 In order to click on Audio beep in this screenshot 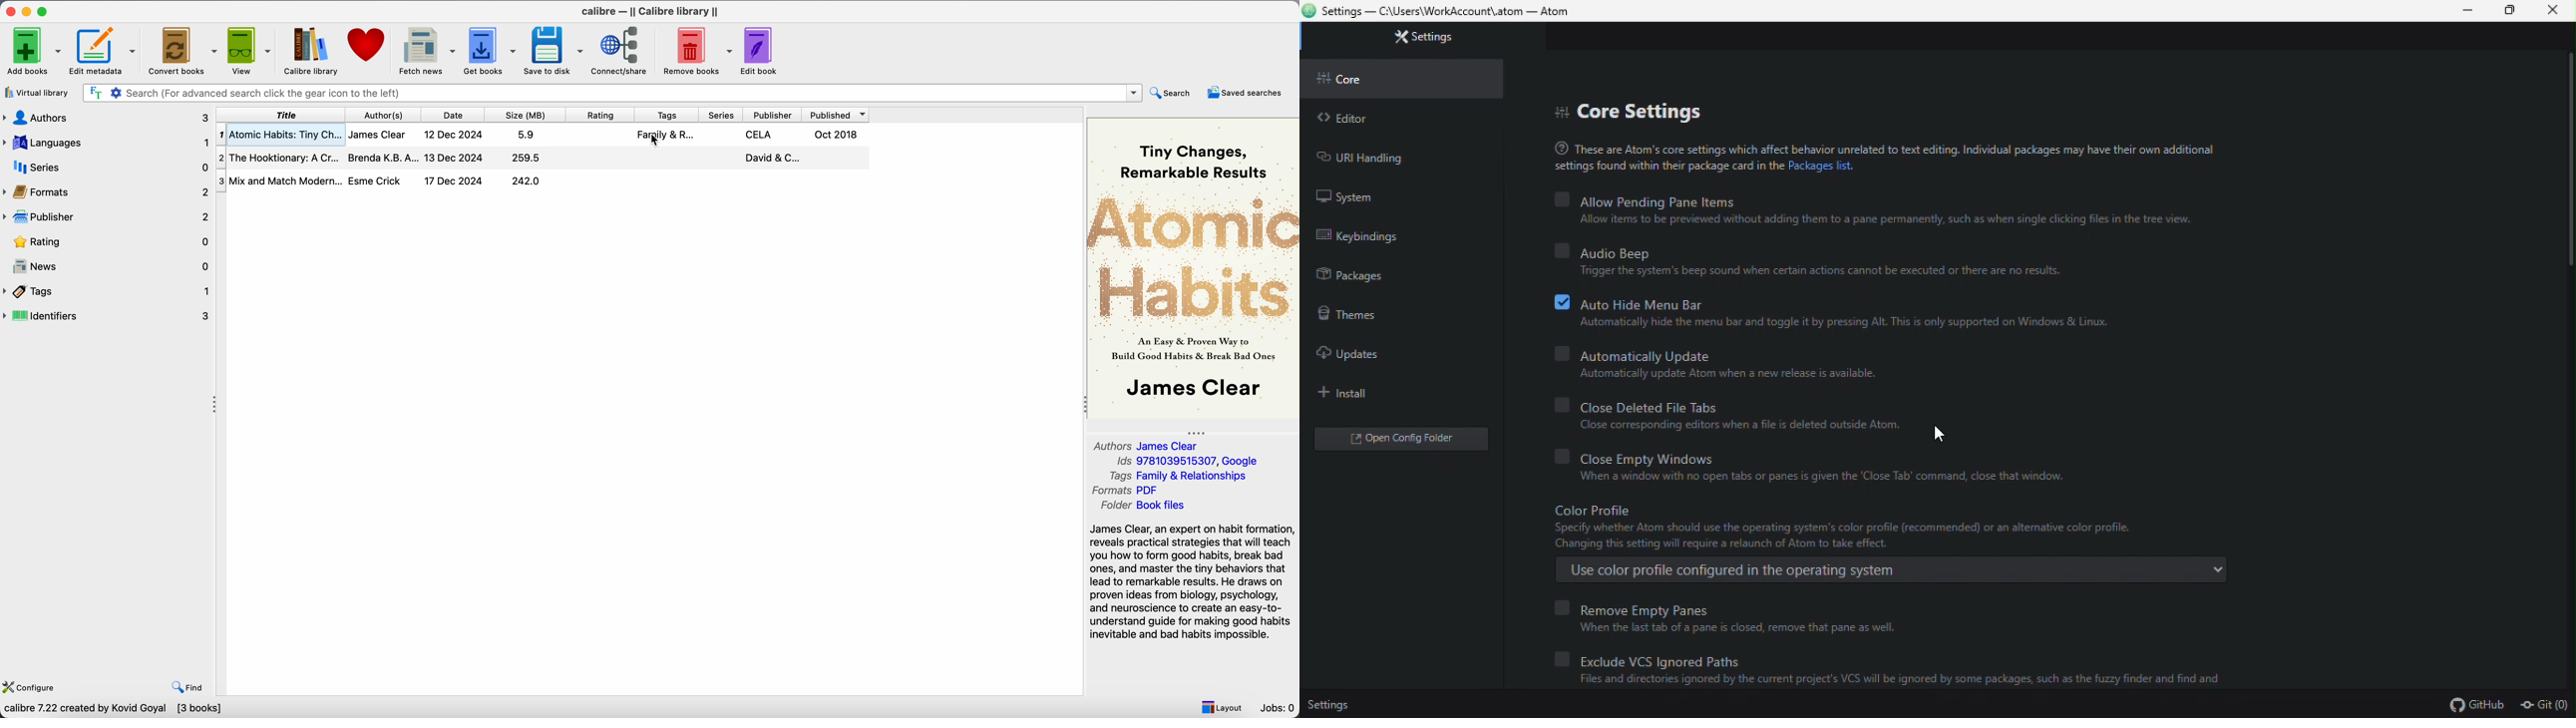, I will do `click(1834, 259)`.